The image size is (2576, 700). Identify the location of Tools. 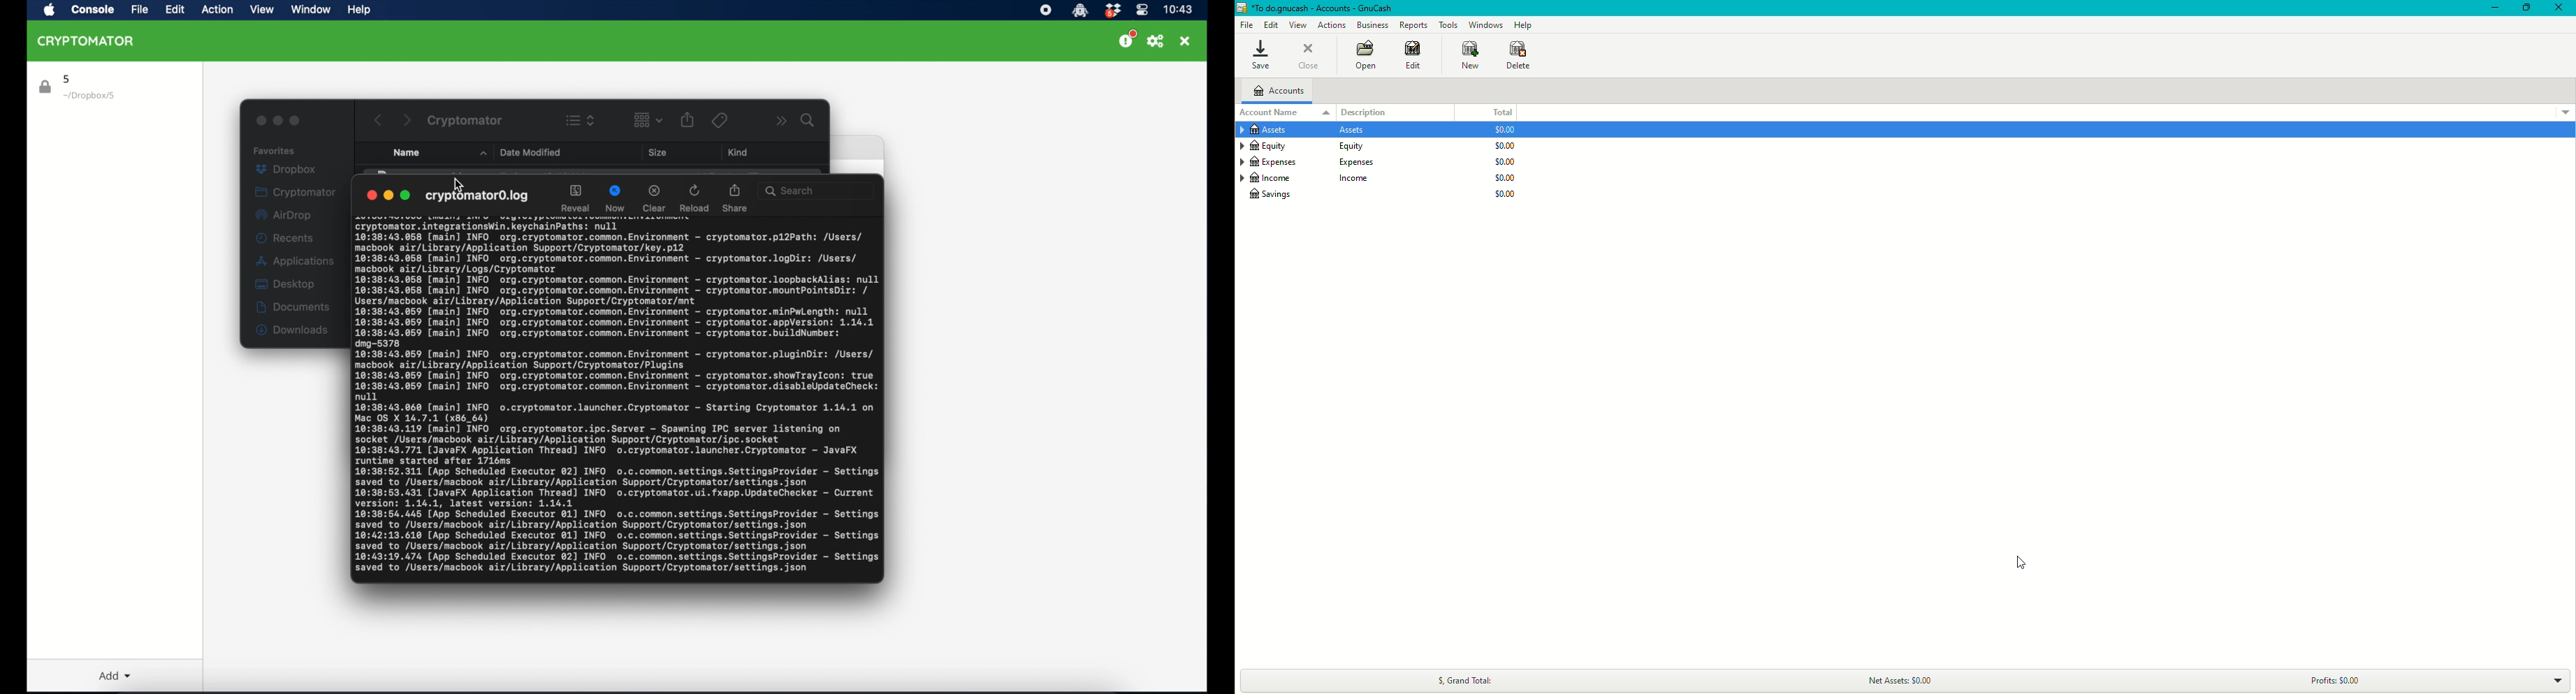
(1448, 25).